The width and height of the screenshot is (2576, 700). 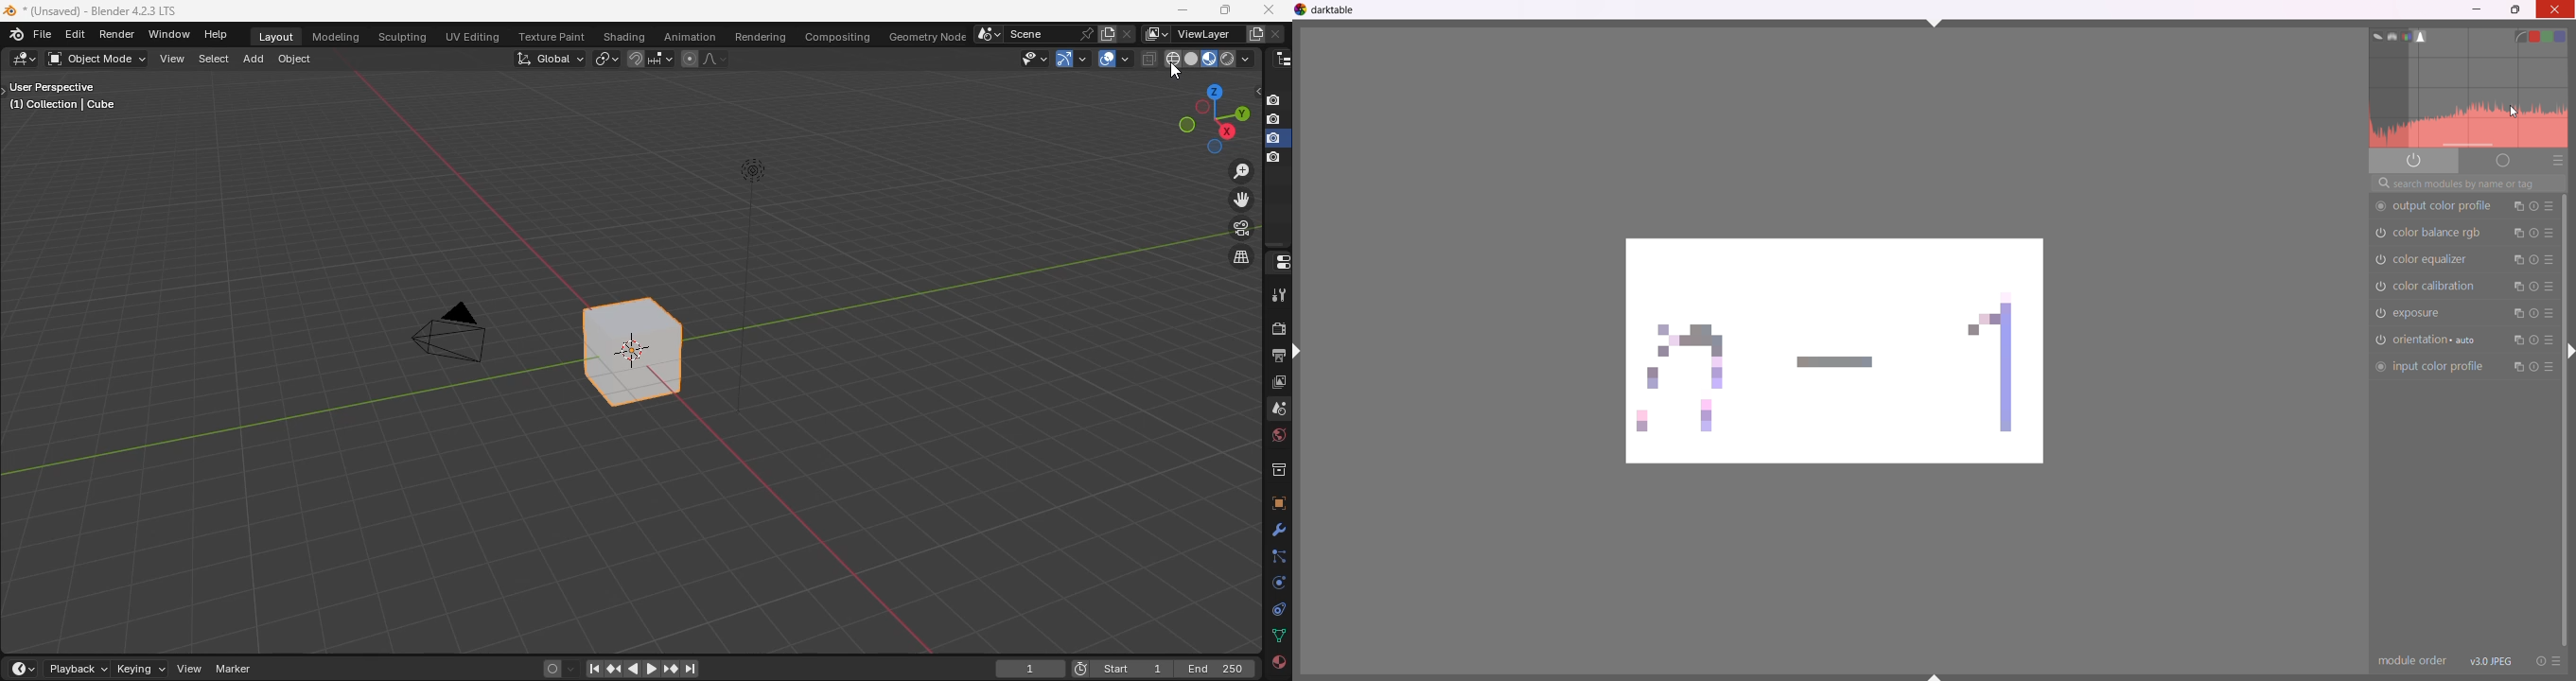 What do you see at coordinates (625, 38) in the screenshot?
I see `shading` at bounding box center [625, 38].